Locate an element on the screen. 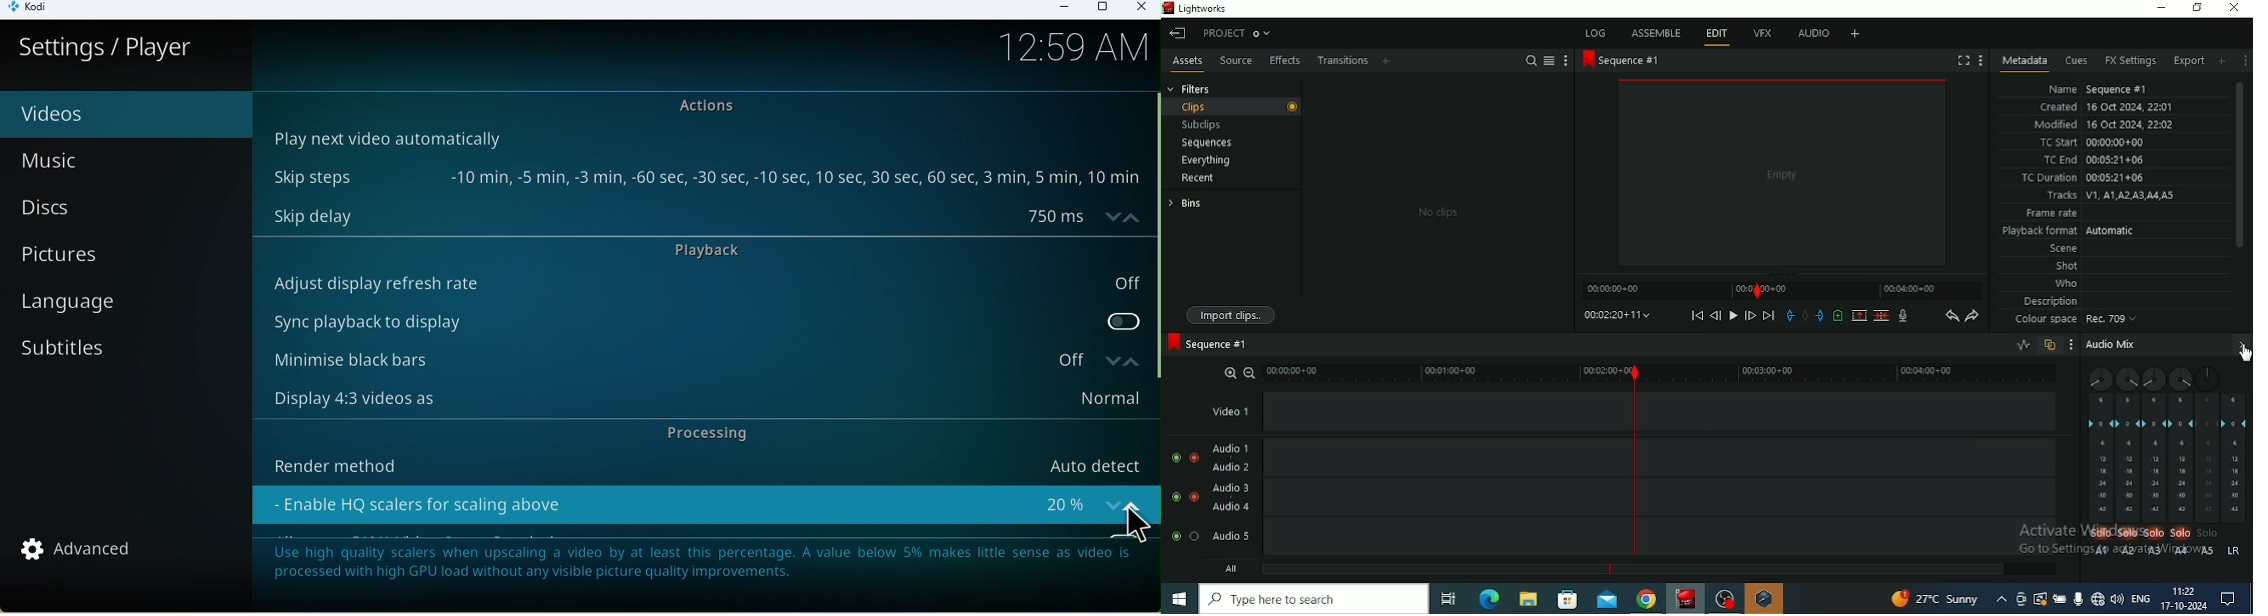  Skip steps is located at coordinates (704, 178).